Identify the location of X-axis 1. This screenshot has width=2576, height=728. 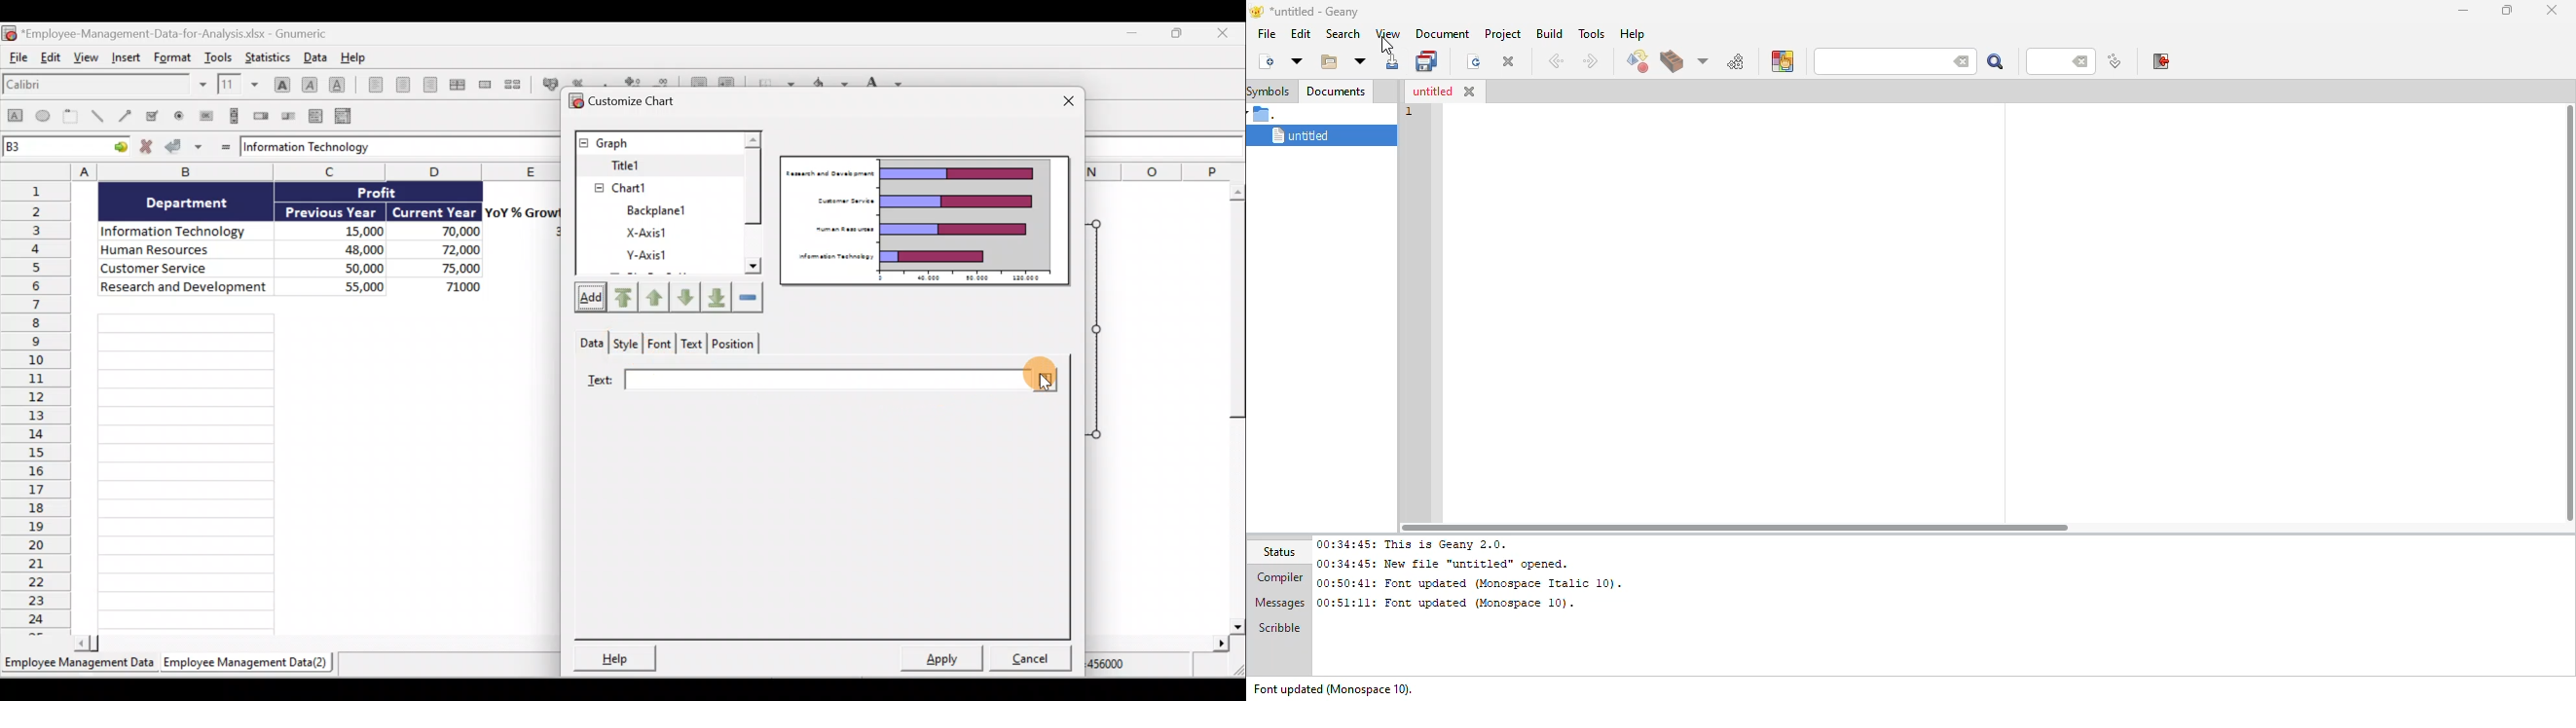
(669, 210).